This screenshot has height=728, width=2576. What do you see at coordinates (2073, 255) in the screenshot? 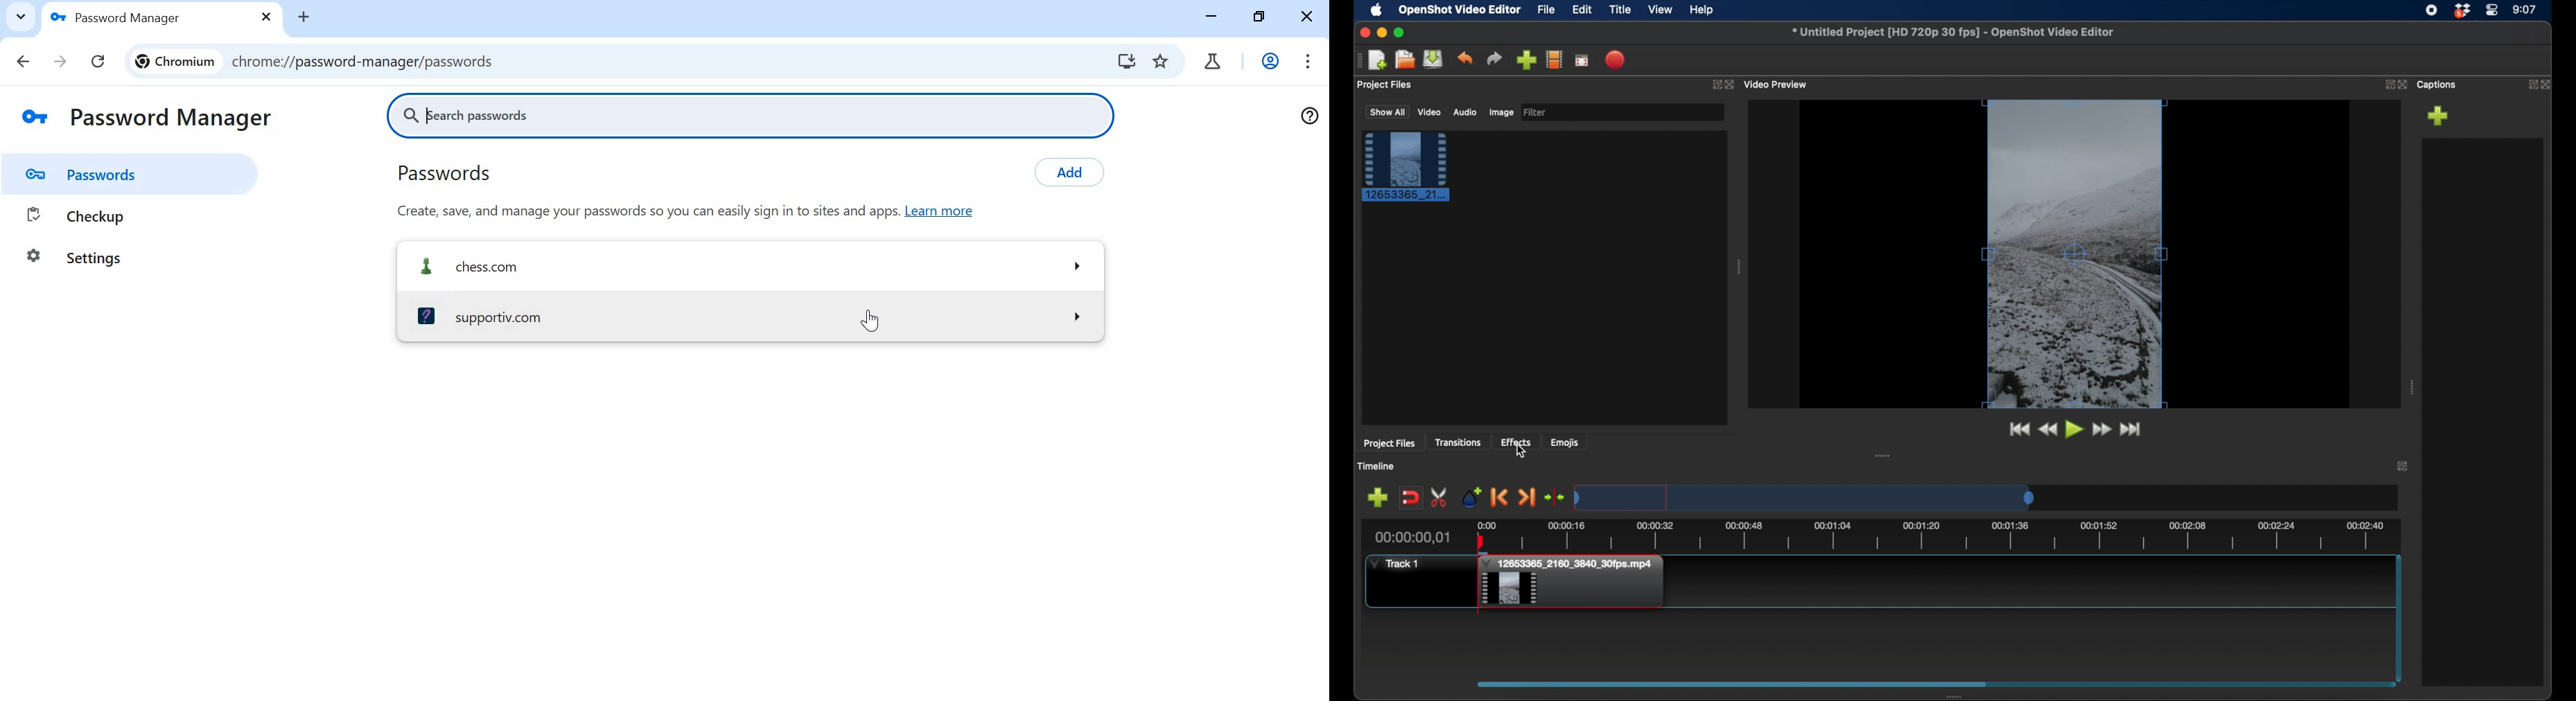
I see `video preview` at bounding box center [2073, 255].